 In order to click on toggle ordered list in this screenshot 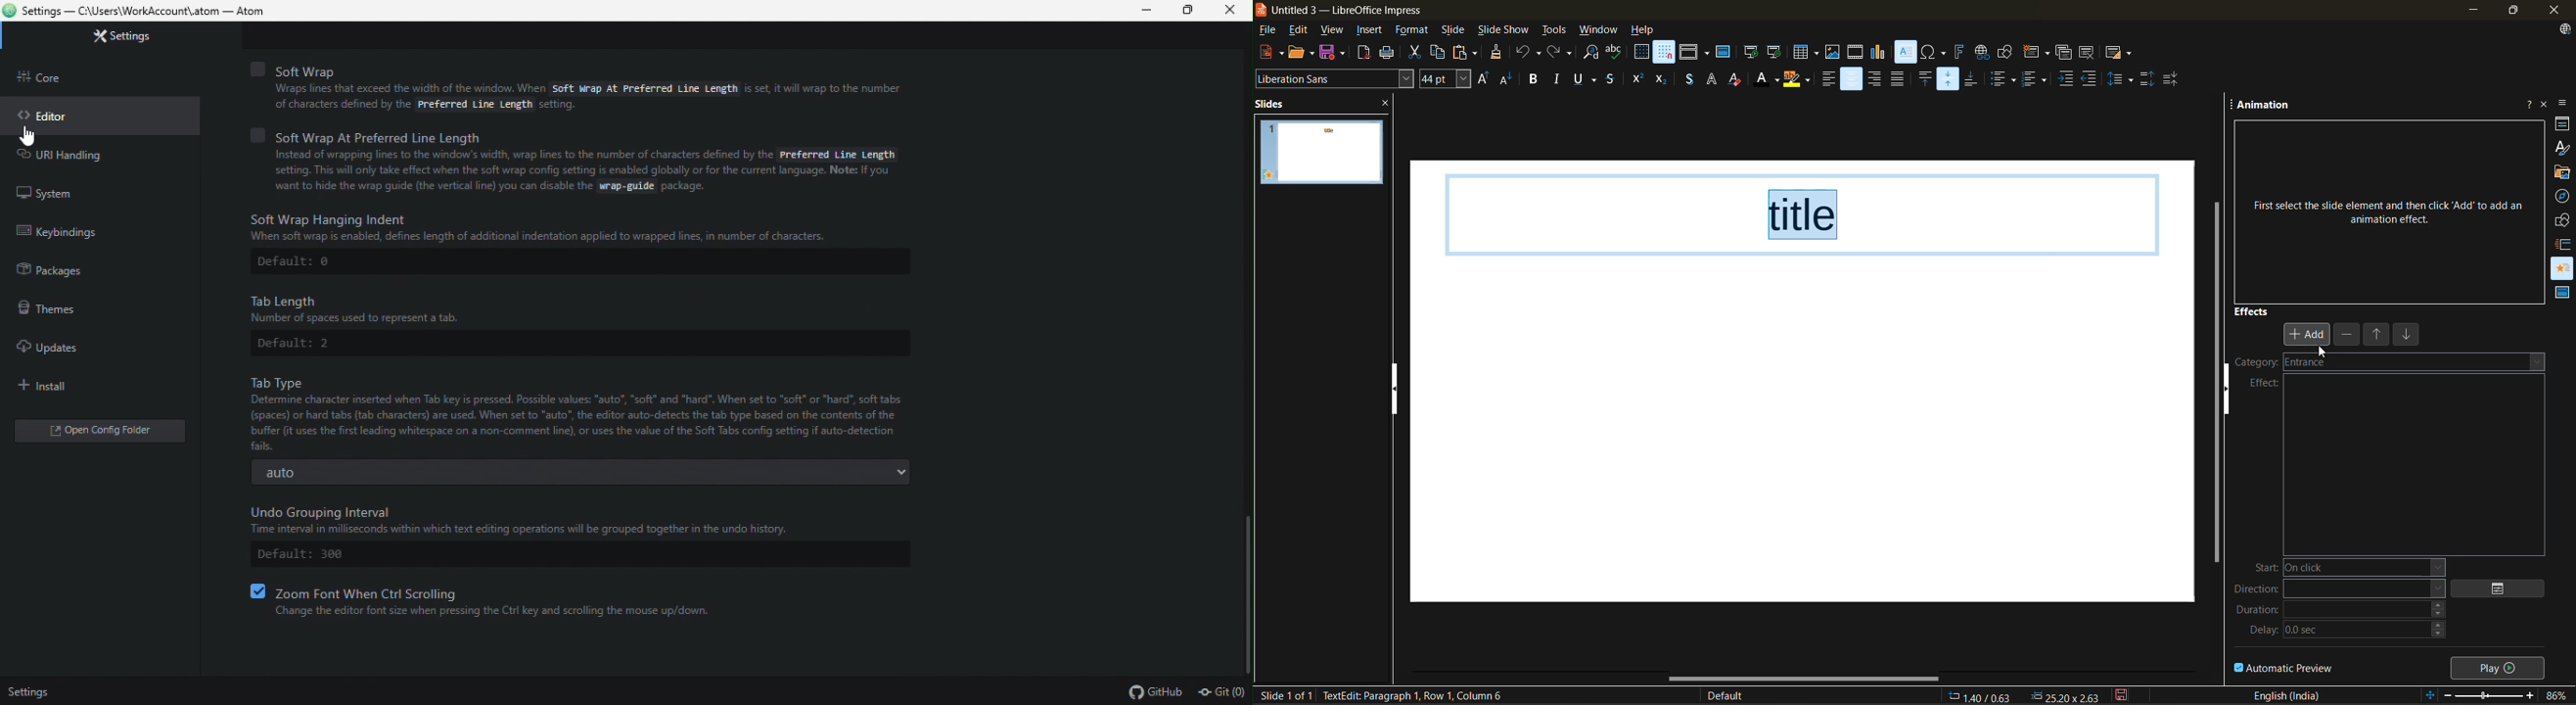, I will do `click(2037, 79)`.